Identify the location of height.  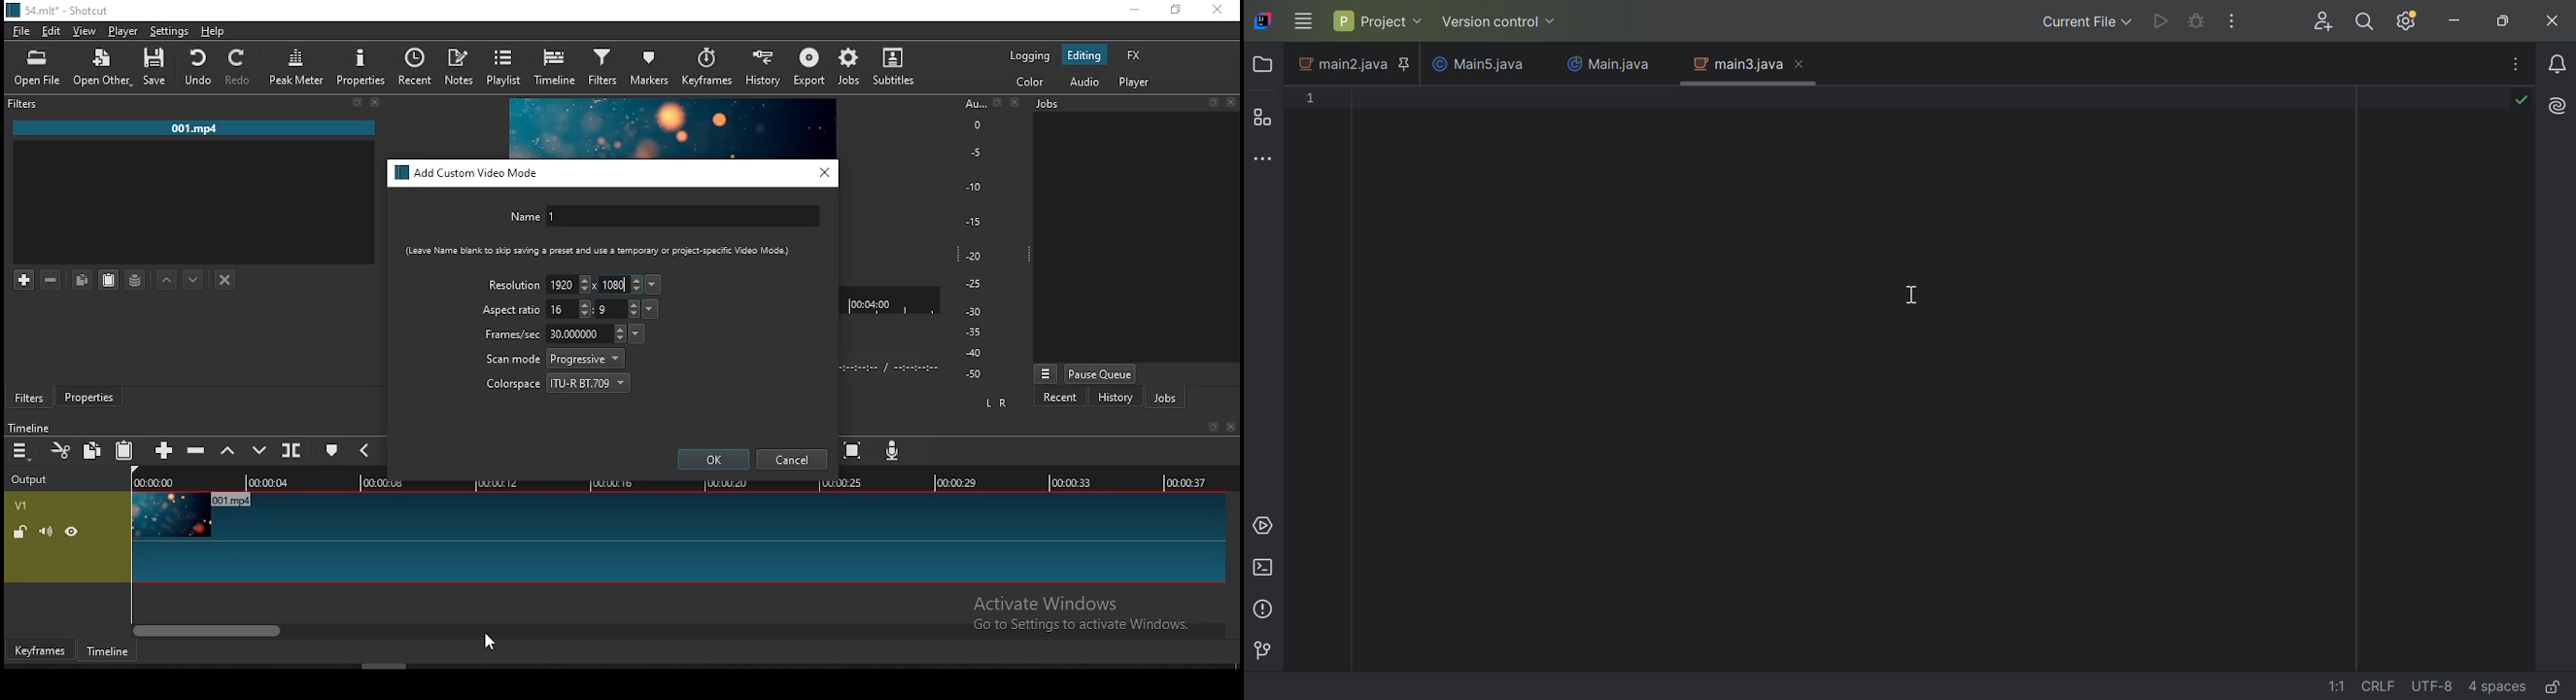
(617, 308).